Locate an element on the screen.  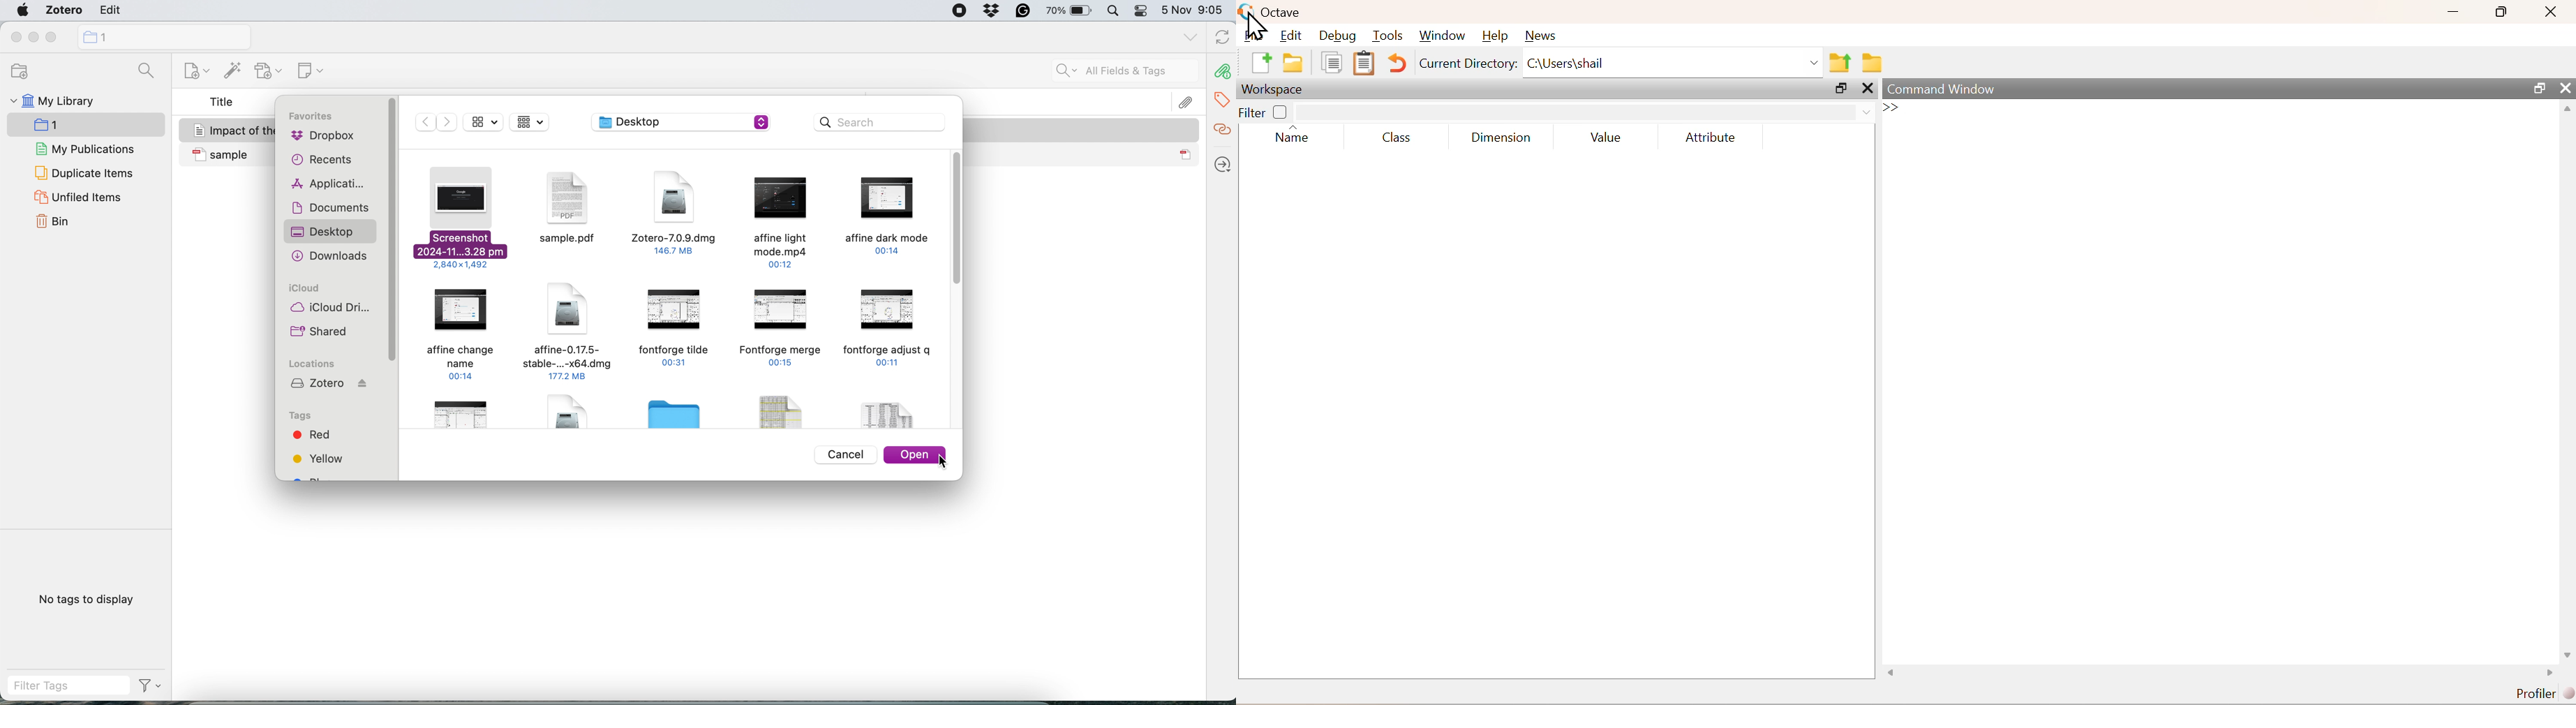
searcg is located at coordinates (142, 73).